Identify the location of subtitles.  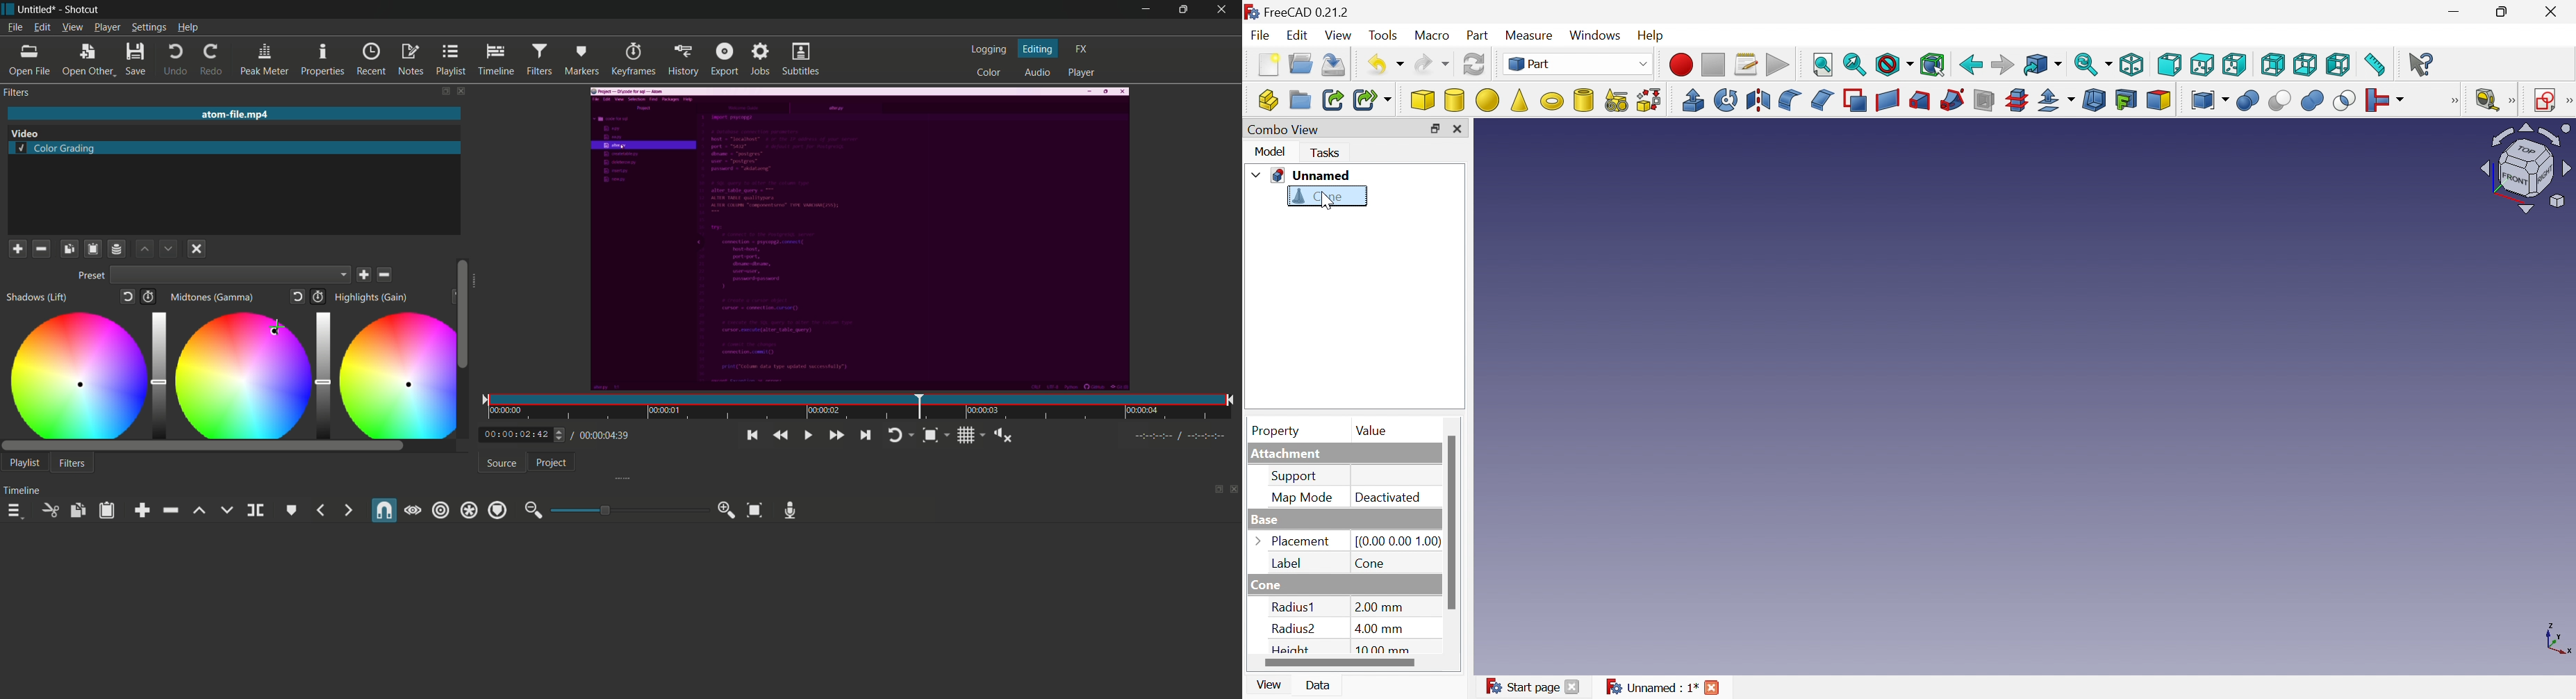
(800, 59).